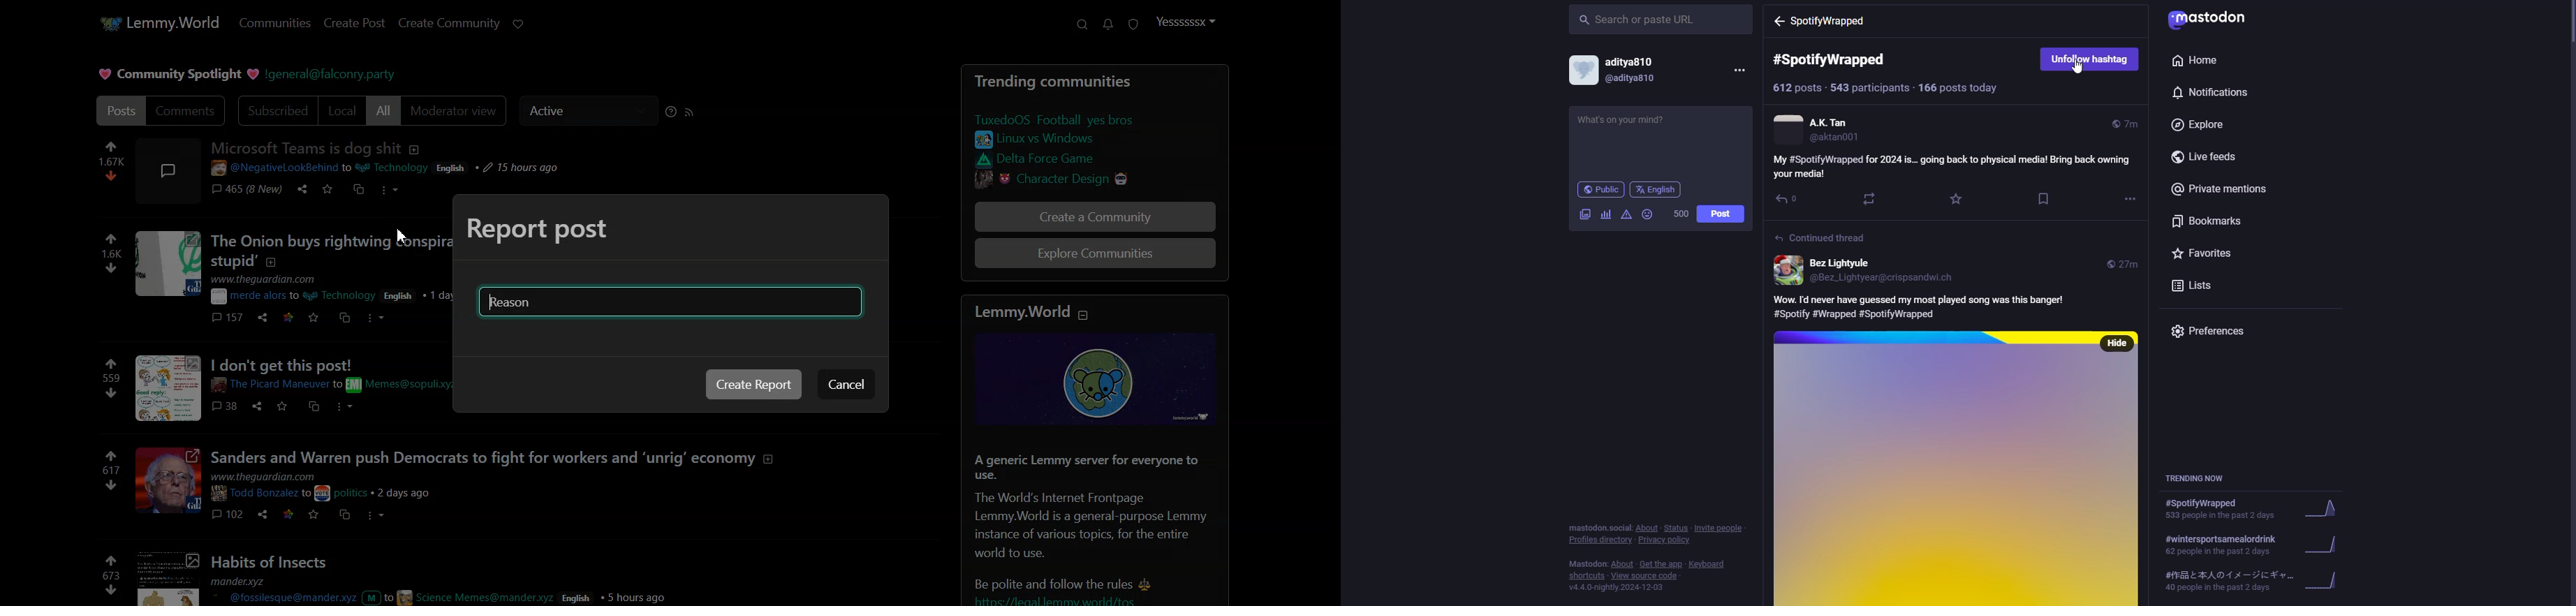 Image resolution: width=2576 pixels, height=616 pixels. What do you see at coordinates (1720, 213) in the screenshot?
I see `post` at bounding box center [1720, 213].